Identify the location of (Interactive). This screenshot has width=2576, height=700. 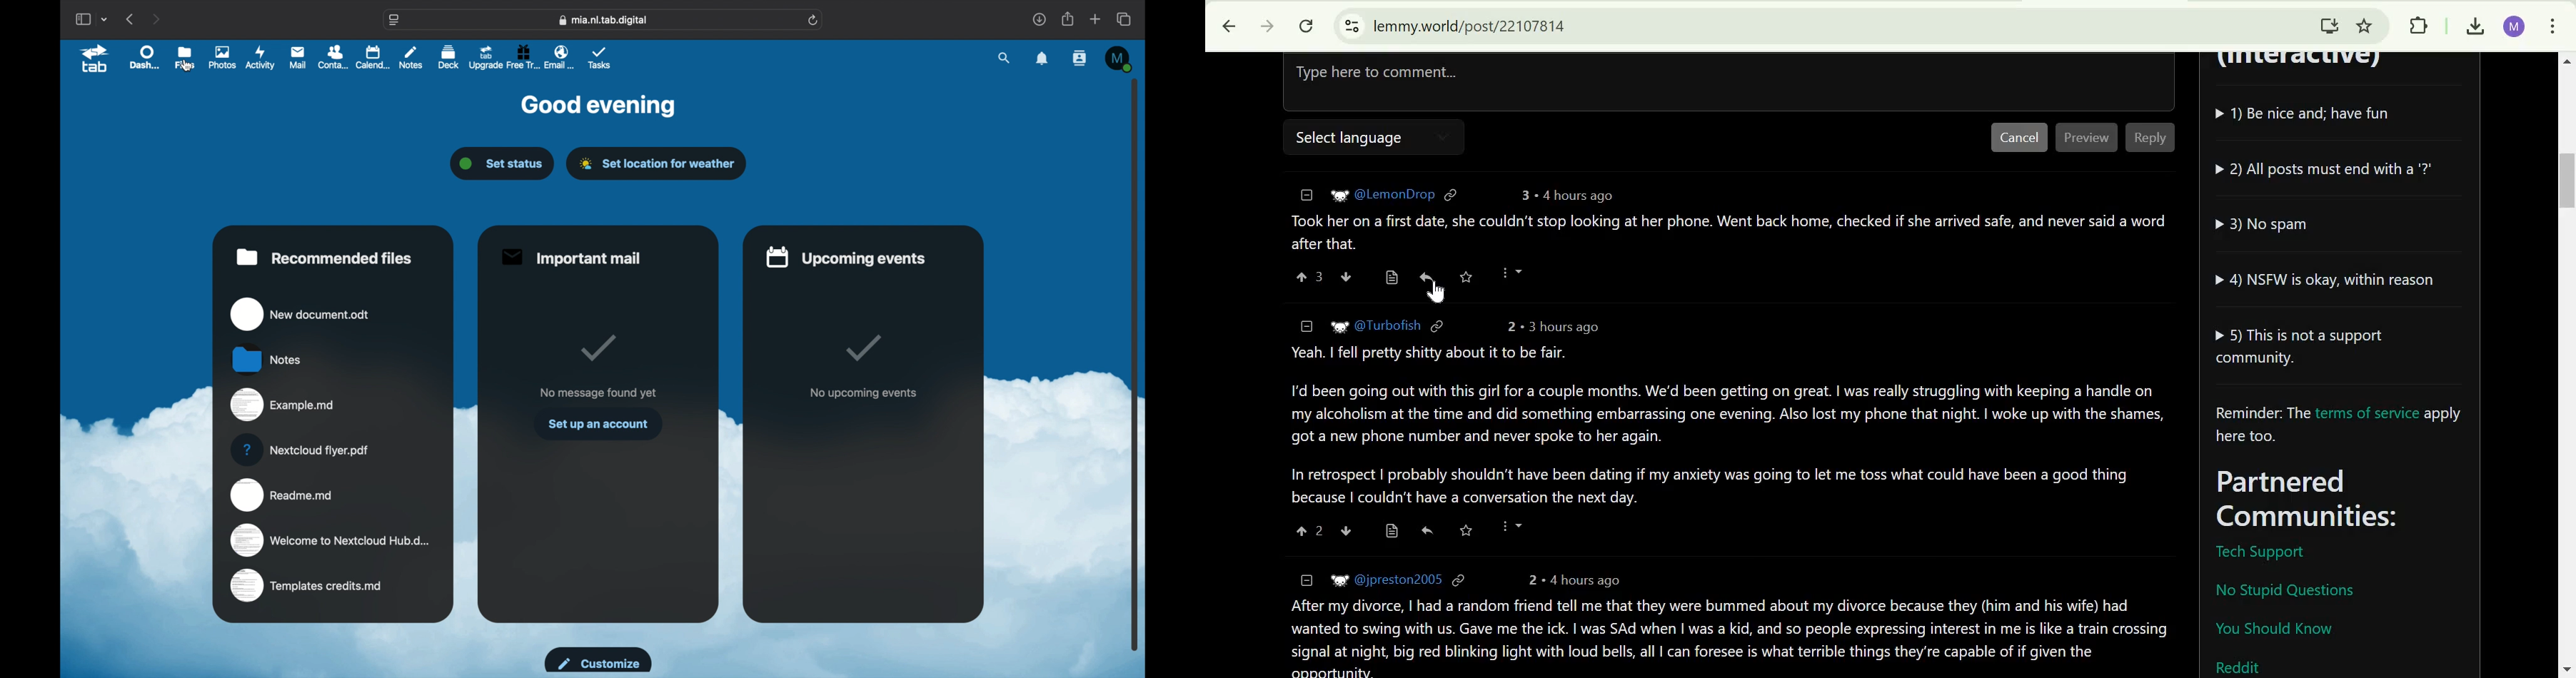
(2305, 65).